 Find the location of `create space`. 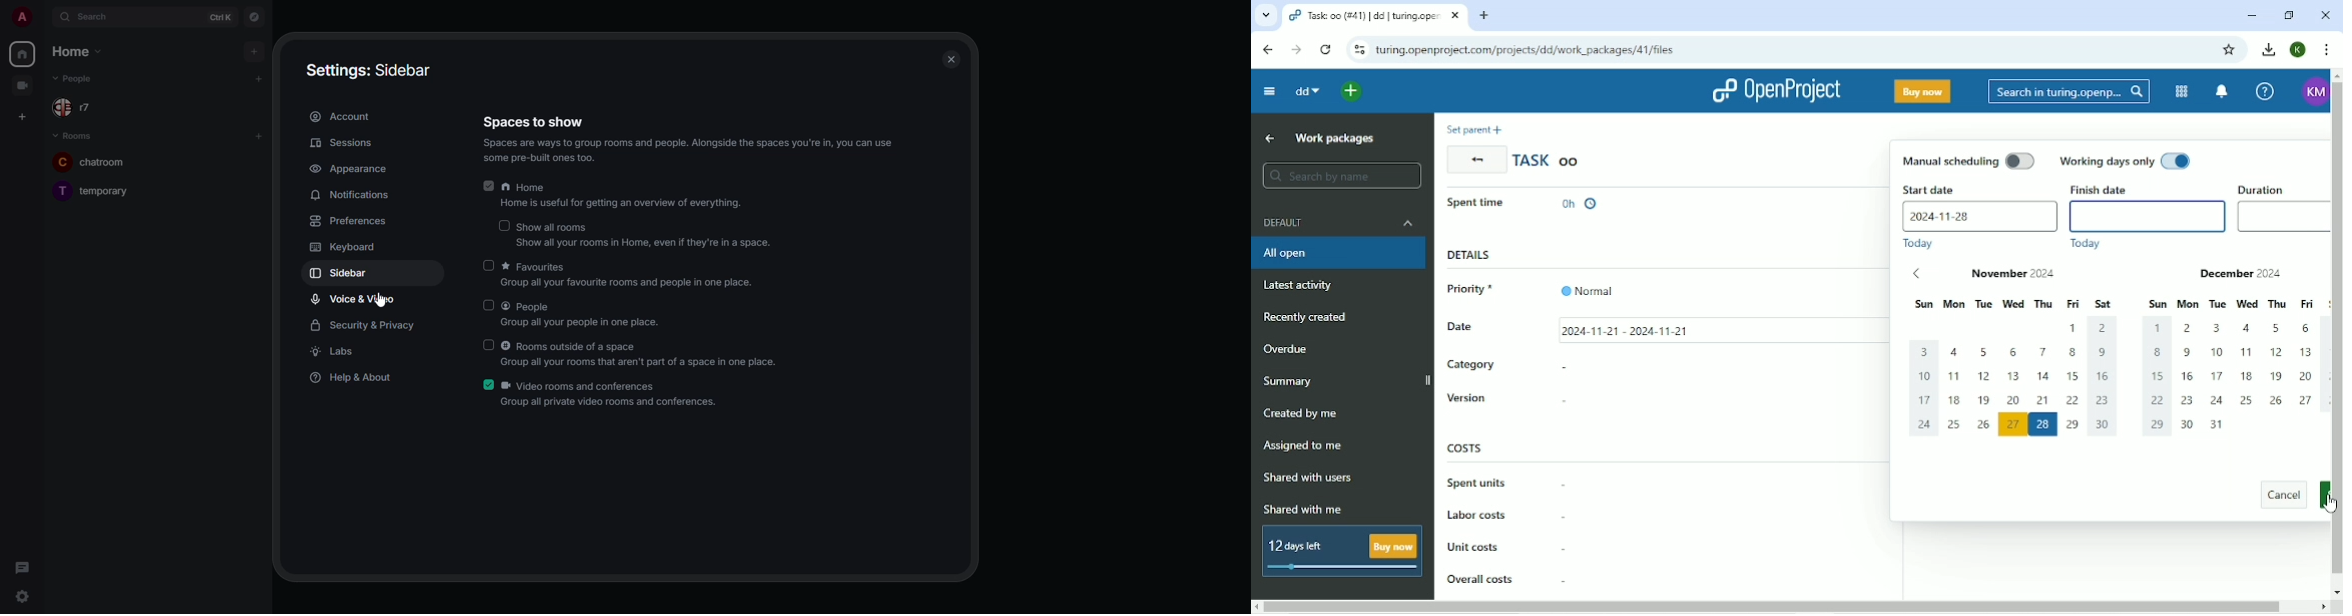

create space is located at coordinates (25, 116).